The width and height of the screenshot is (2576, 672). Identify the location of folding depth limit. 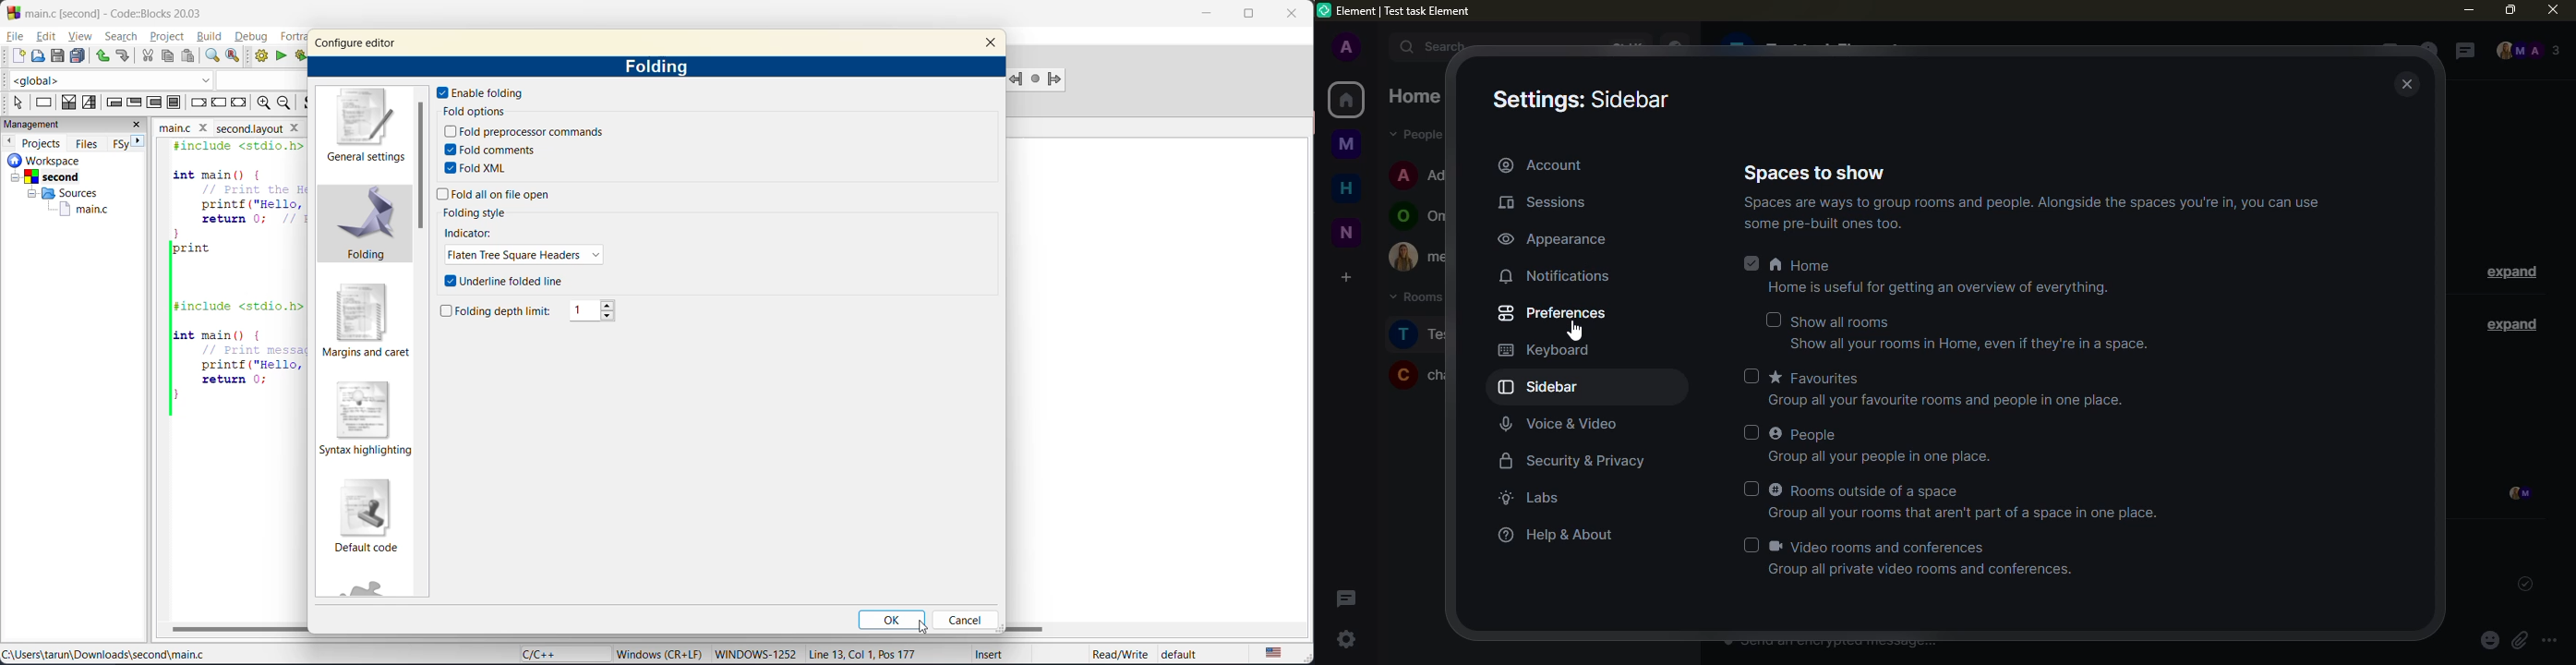
(497, 312).